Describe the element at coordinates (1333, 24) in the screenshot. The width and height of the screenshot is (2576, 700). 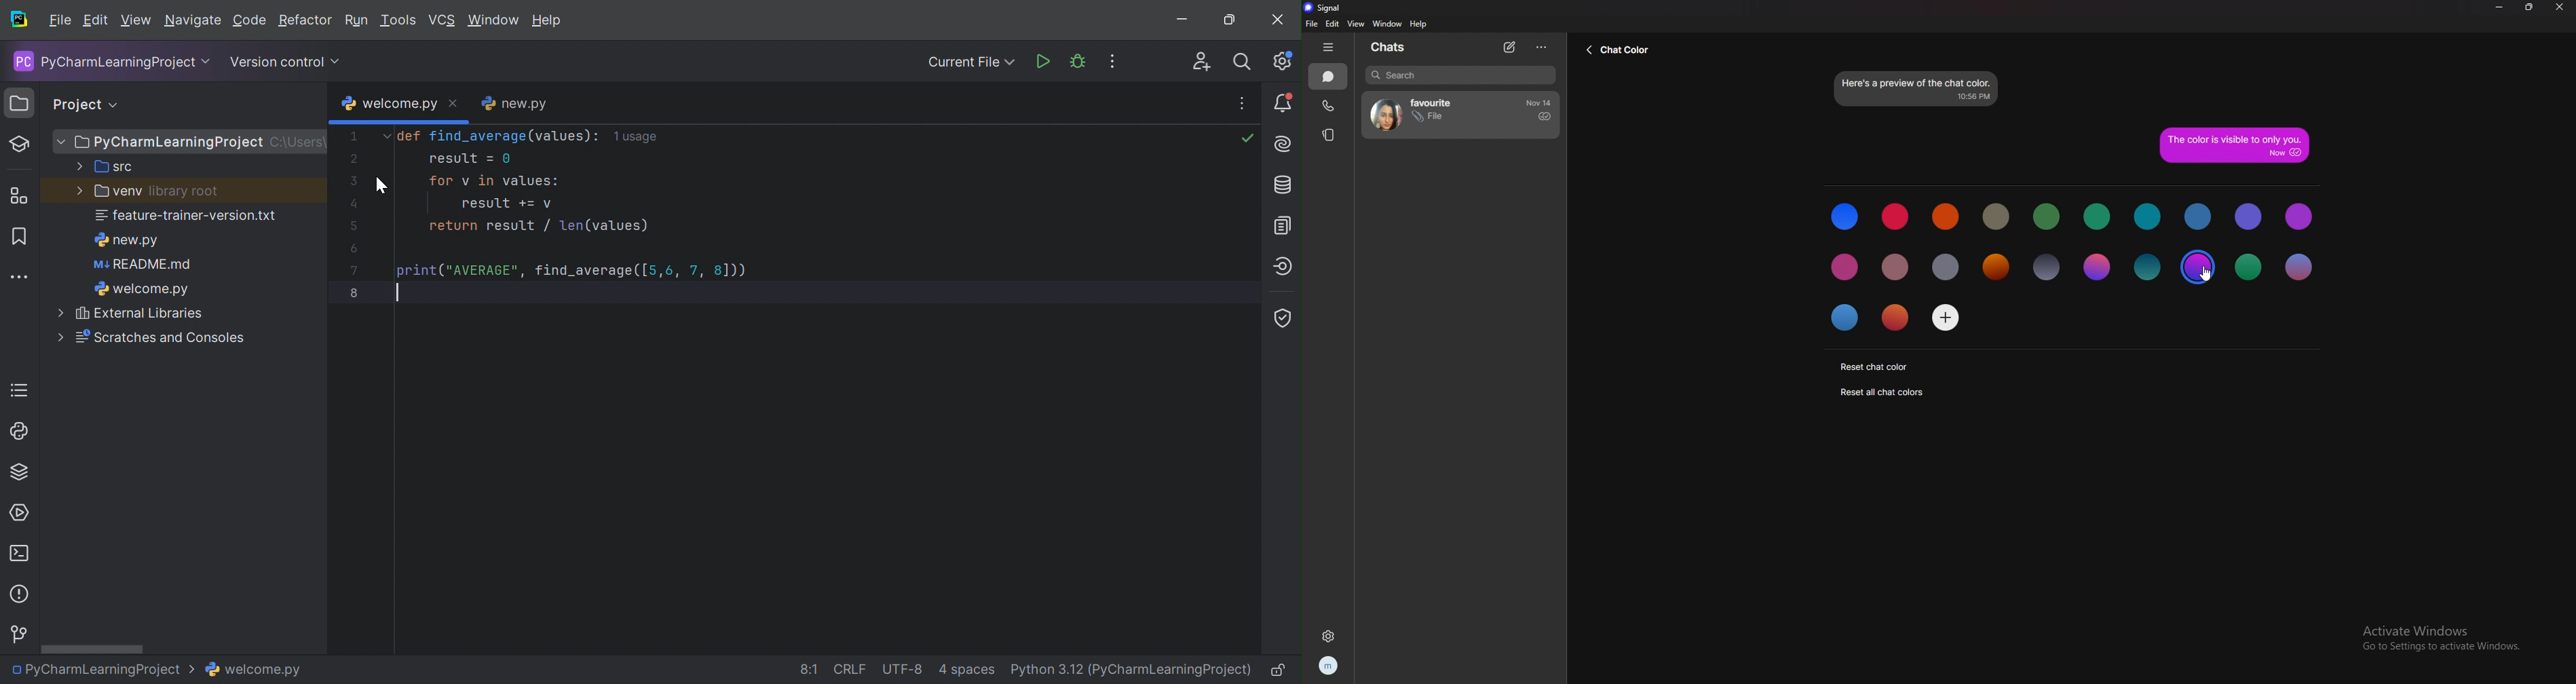
I see `edit` at that location.